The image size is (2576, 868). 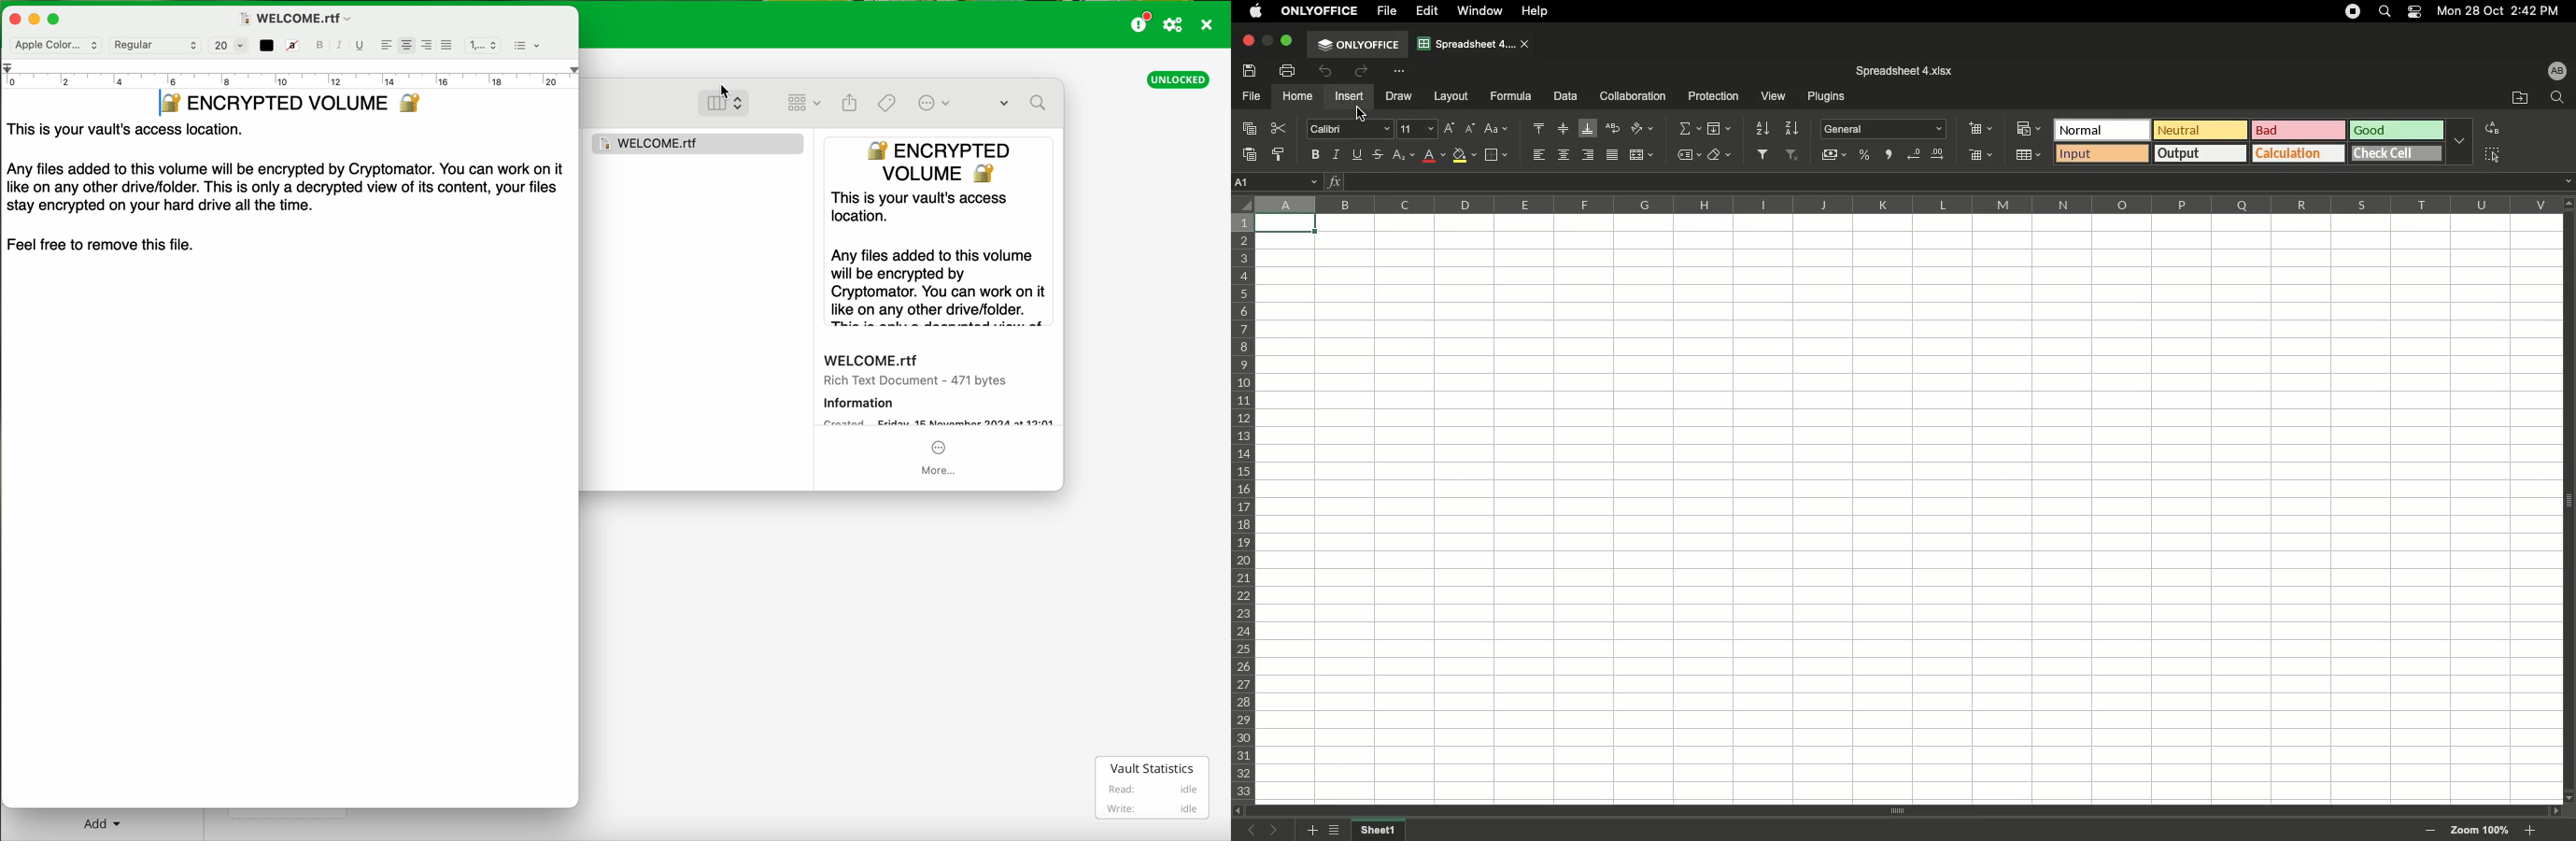 What do you see at coordinates (1614, 128) in the screenshot?
I see `Wrap text` at bounding box center [1614, 128].